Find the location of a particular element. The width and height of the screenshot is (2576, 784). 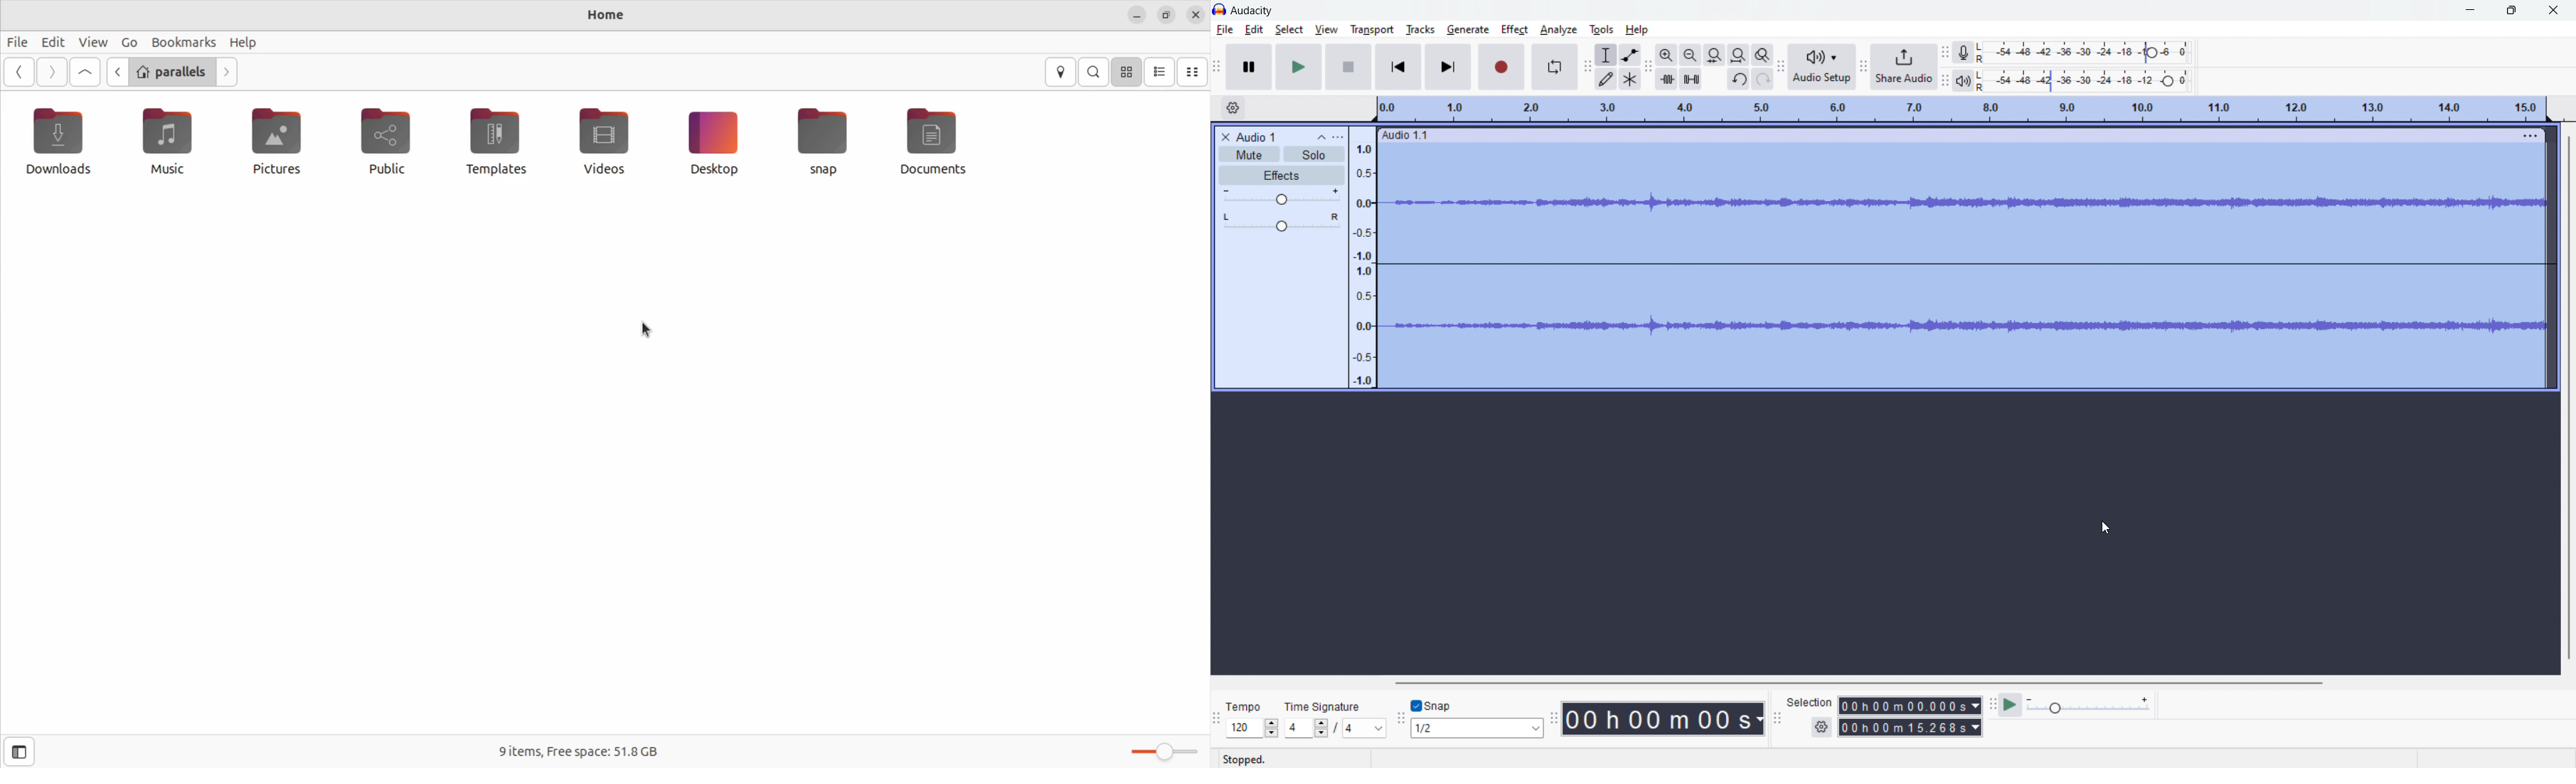

fit project to width is located at coordinates (1738, 55).